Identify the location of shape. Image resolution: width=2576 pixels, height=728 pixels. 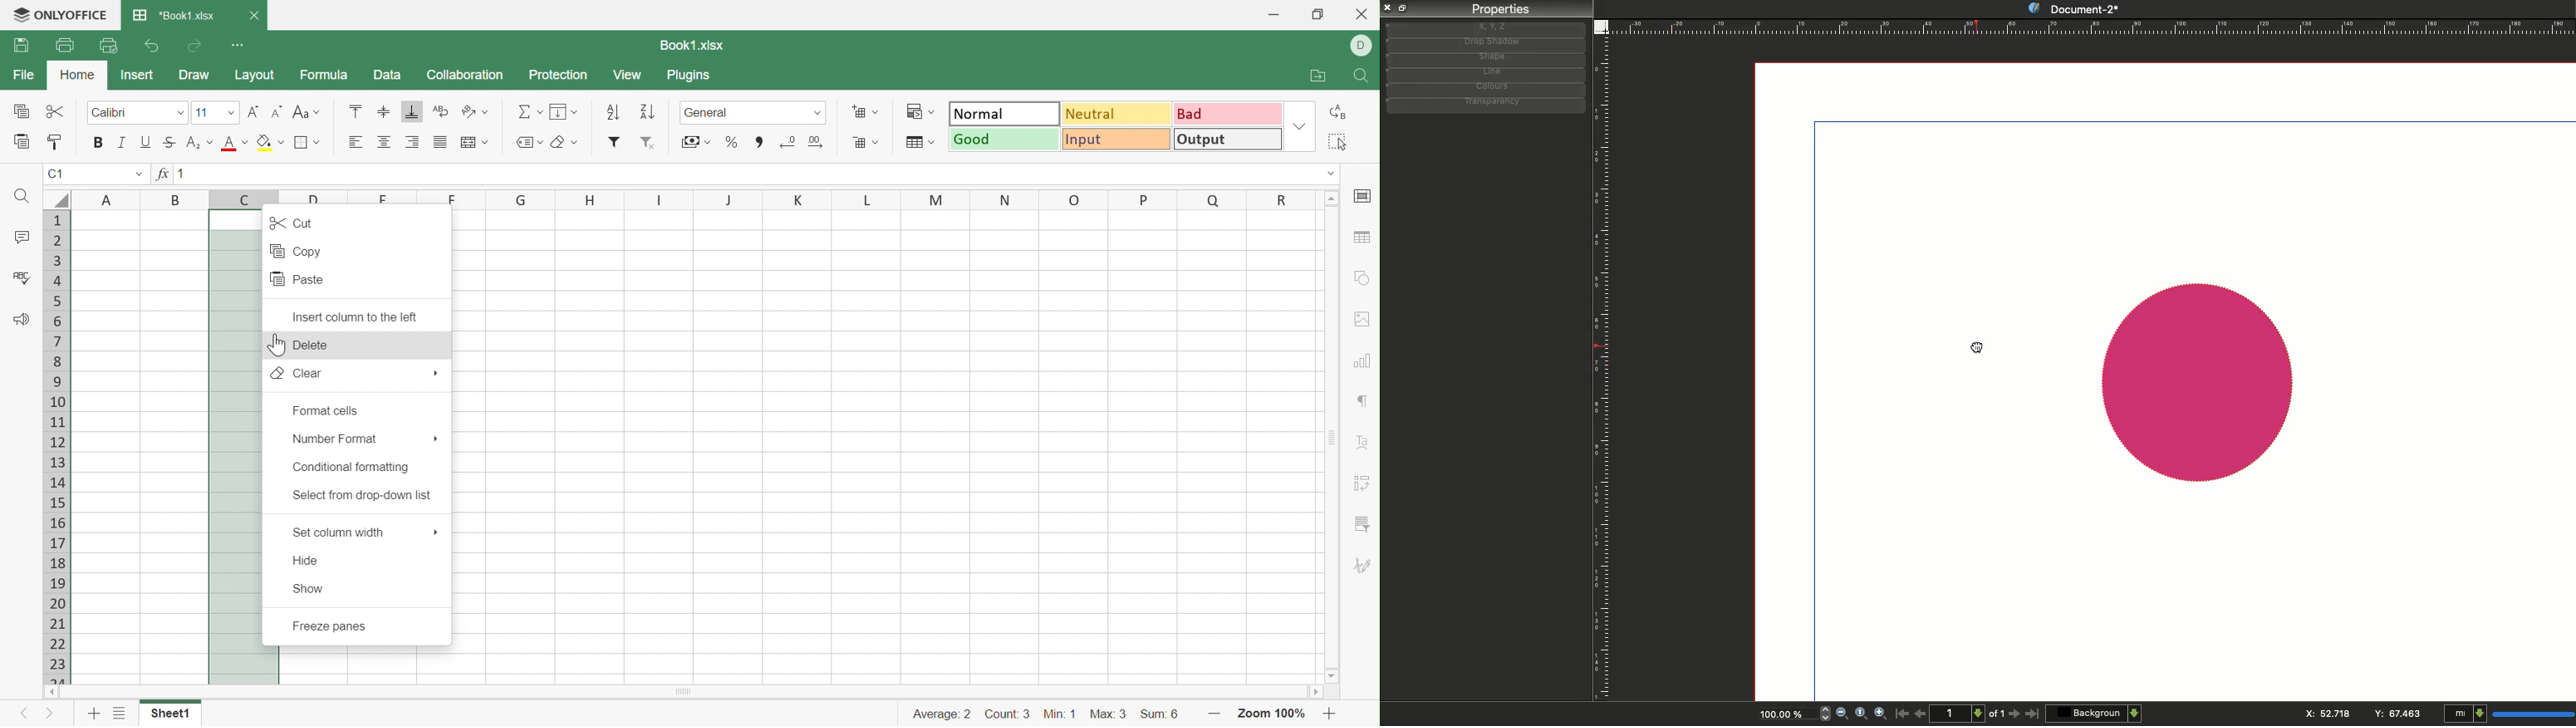
(2214, 376).